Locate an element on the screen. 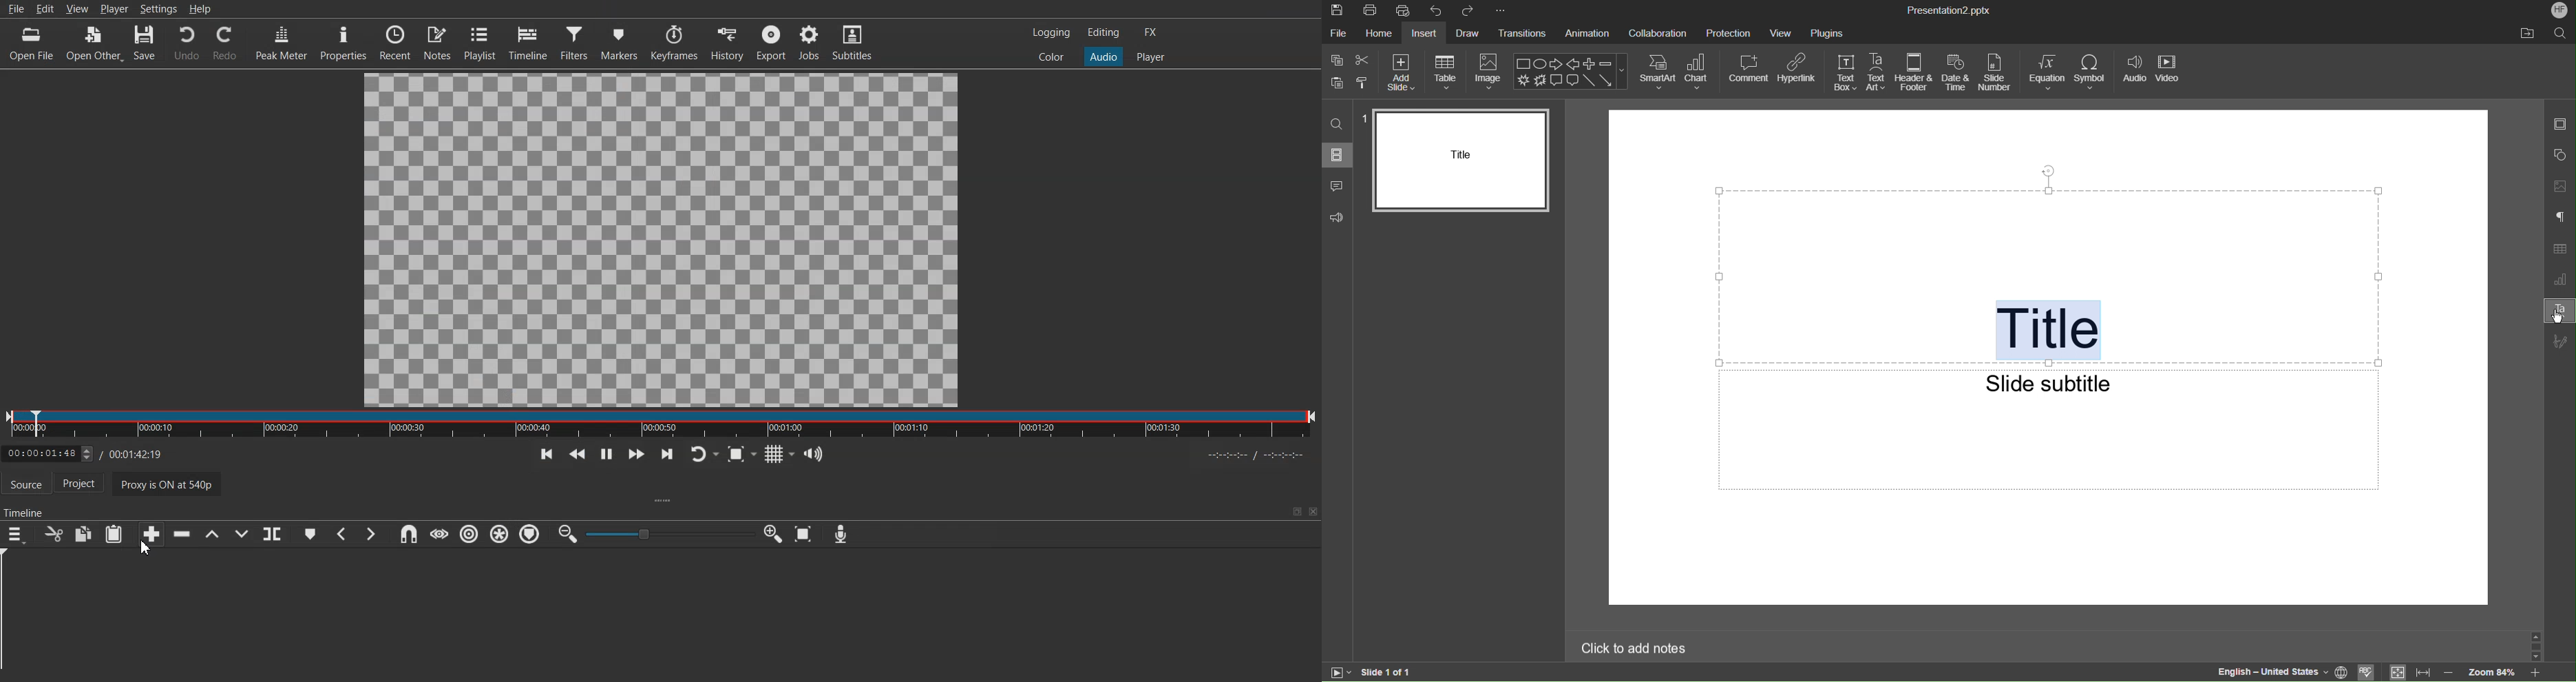  Audio file slider is located at coordinates (661, 424).